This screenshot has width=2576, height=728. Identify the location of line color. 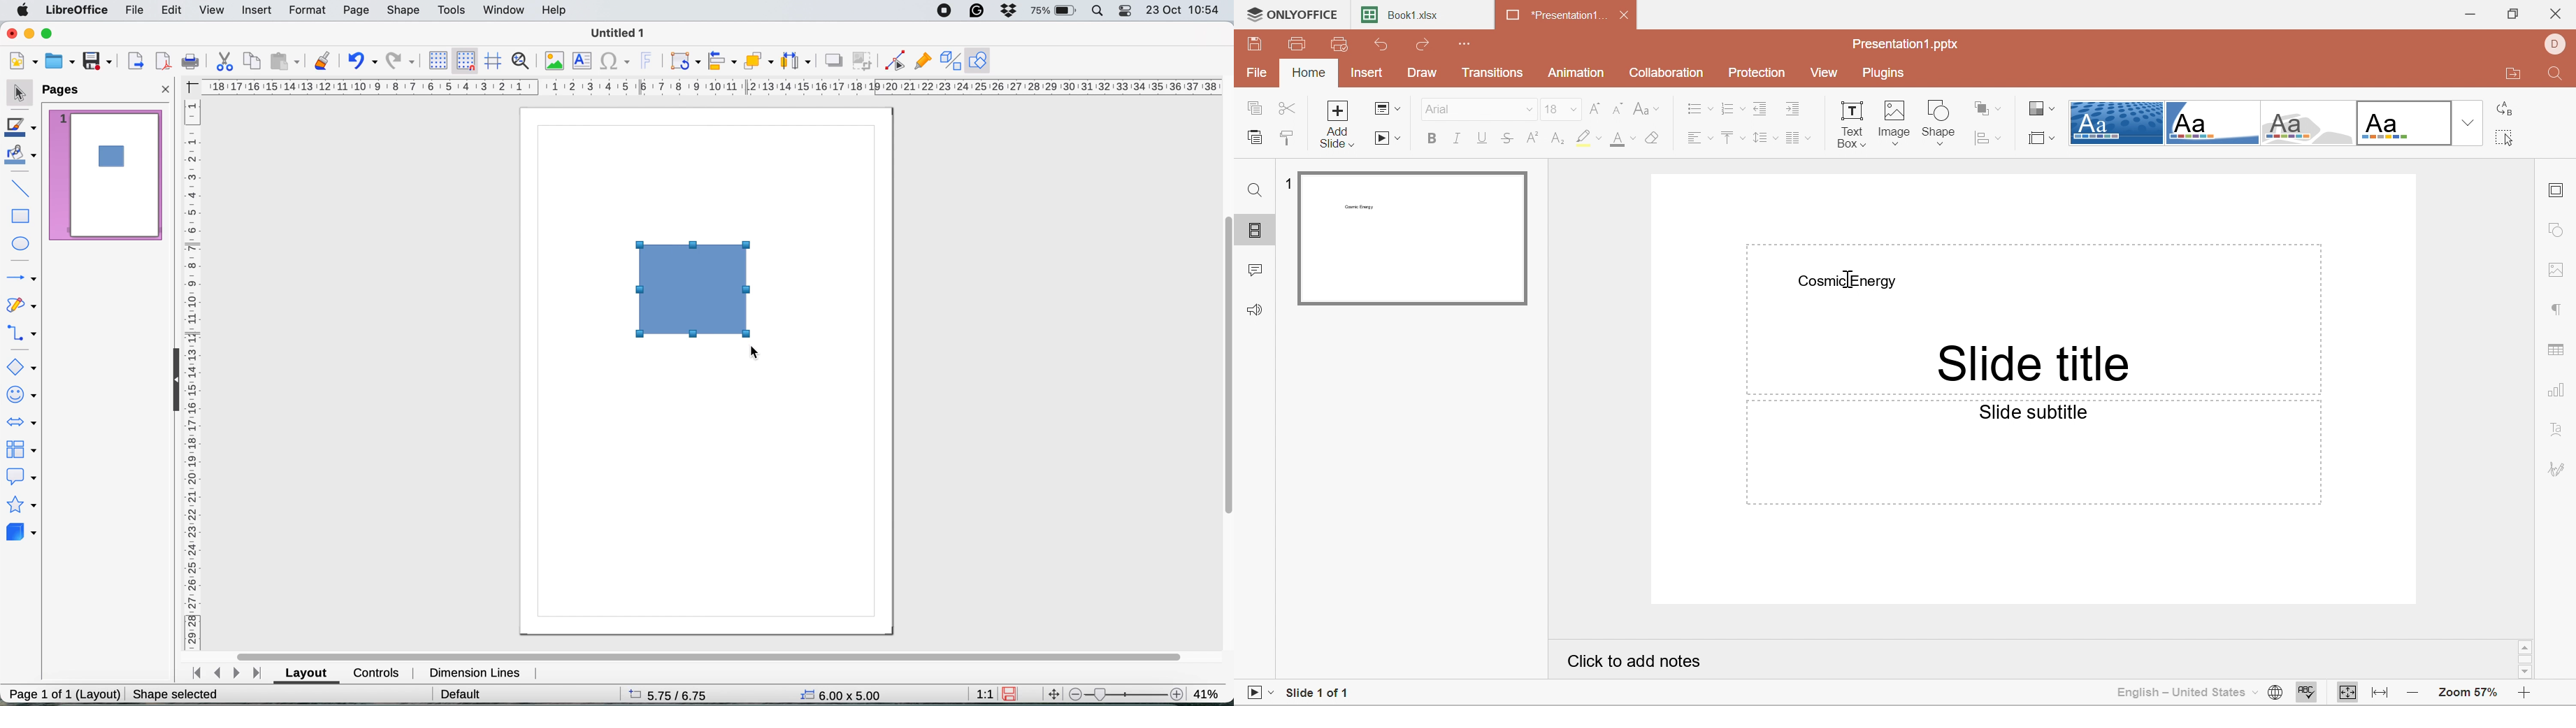
(24, 129).